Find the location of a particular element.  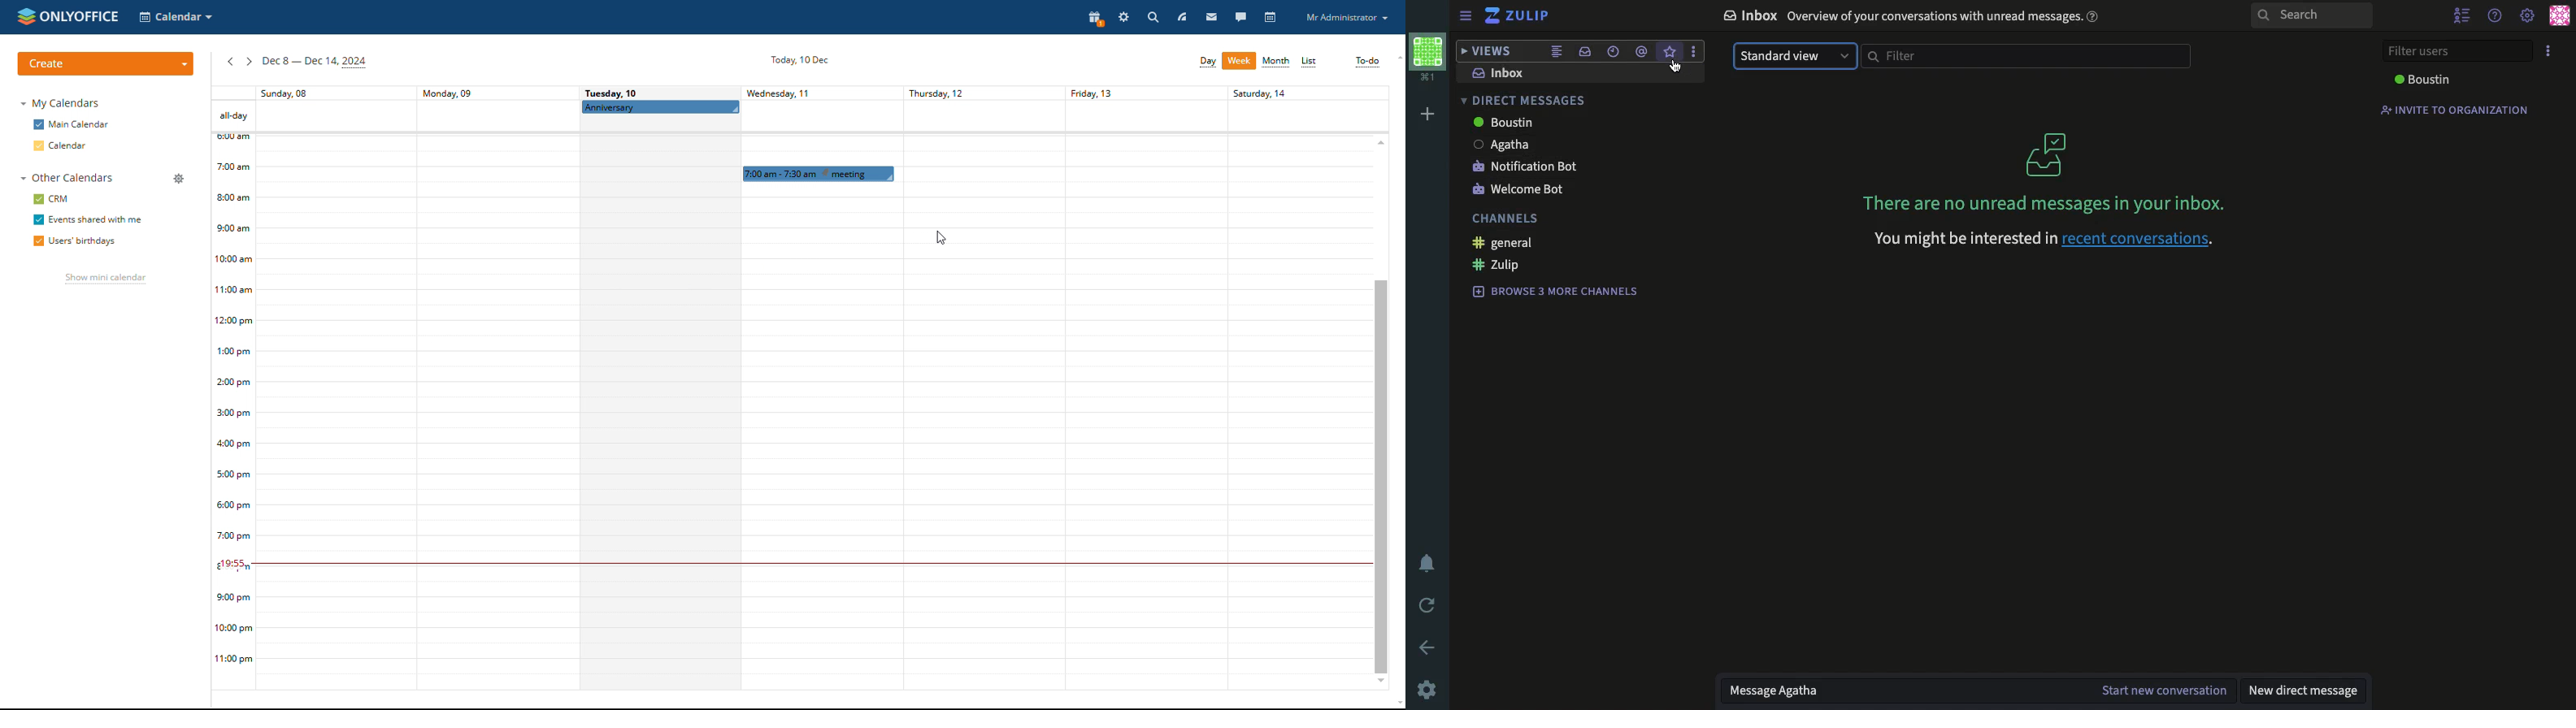

you might be interested in is located at coordinates (1962, 240).